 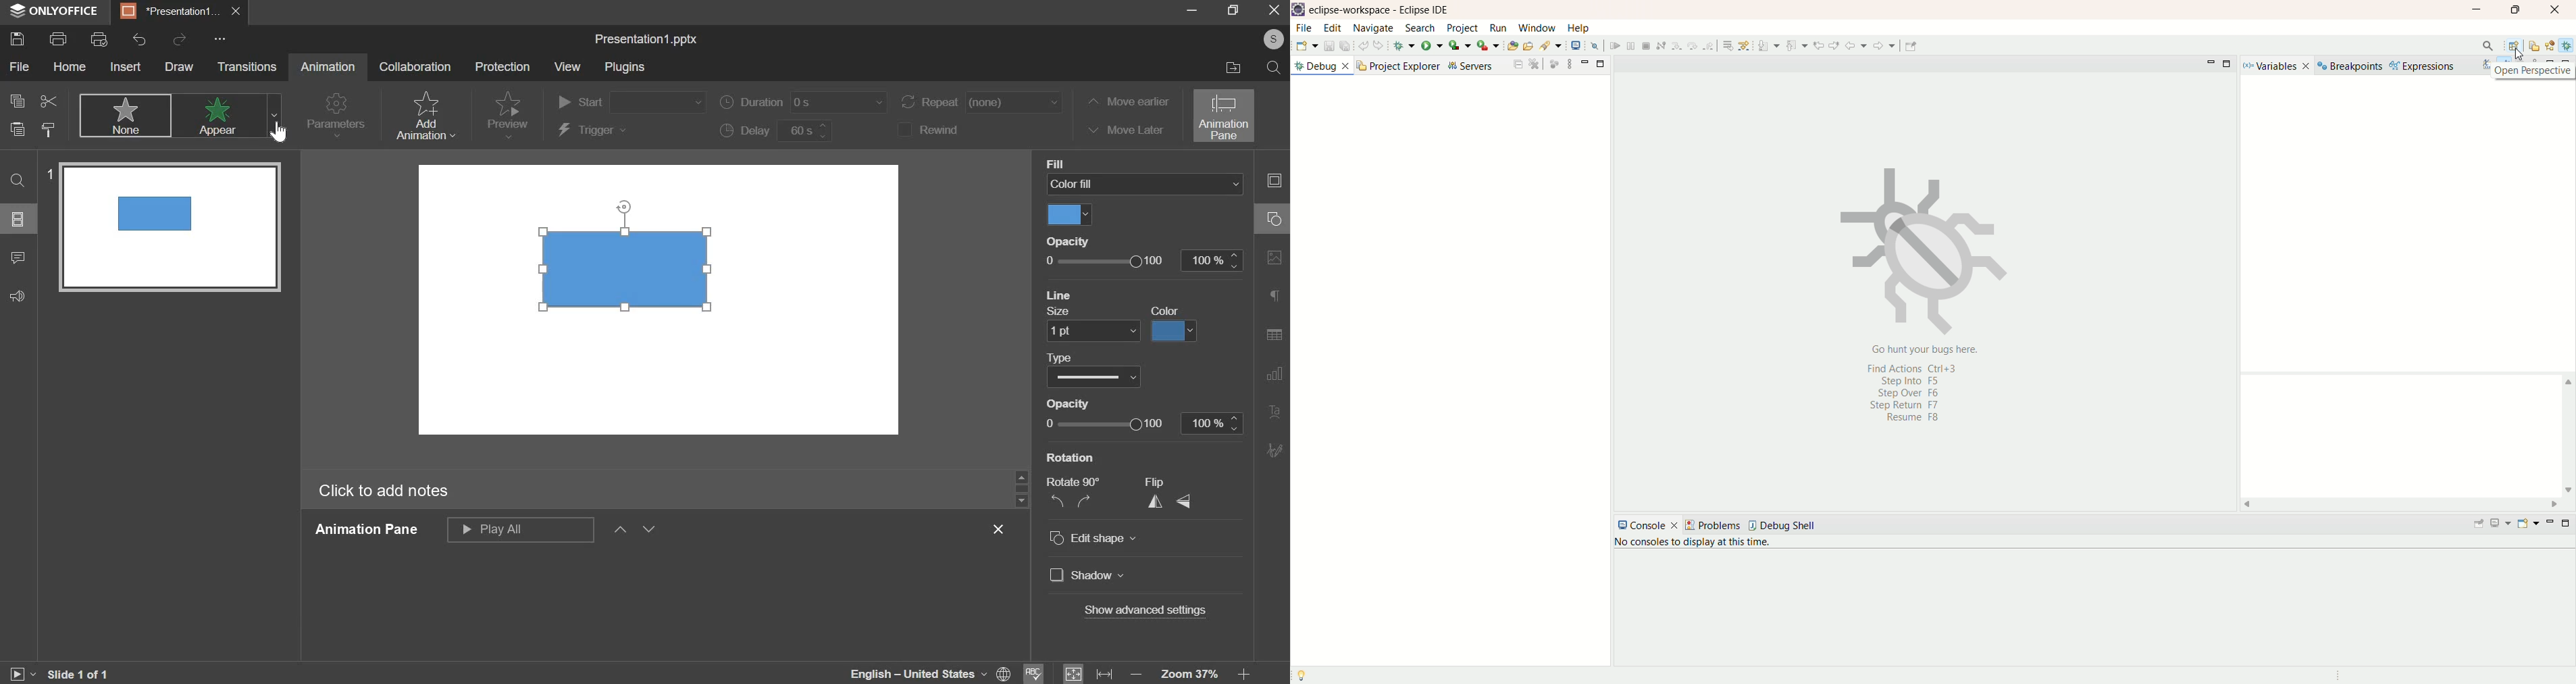 I want to click on copy, so click(x=16, y=101).